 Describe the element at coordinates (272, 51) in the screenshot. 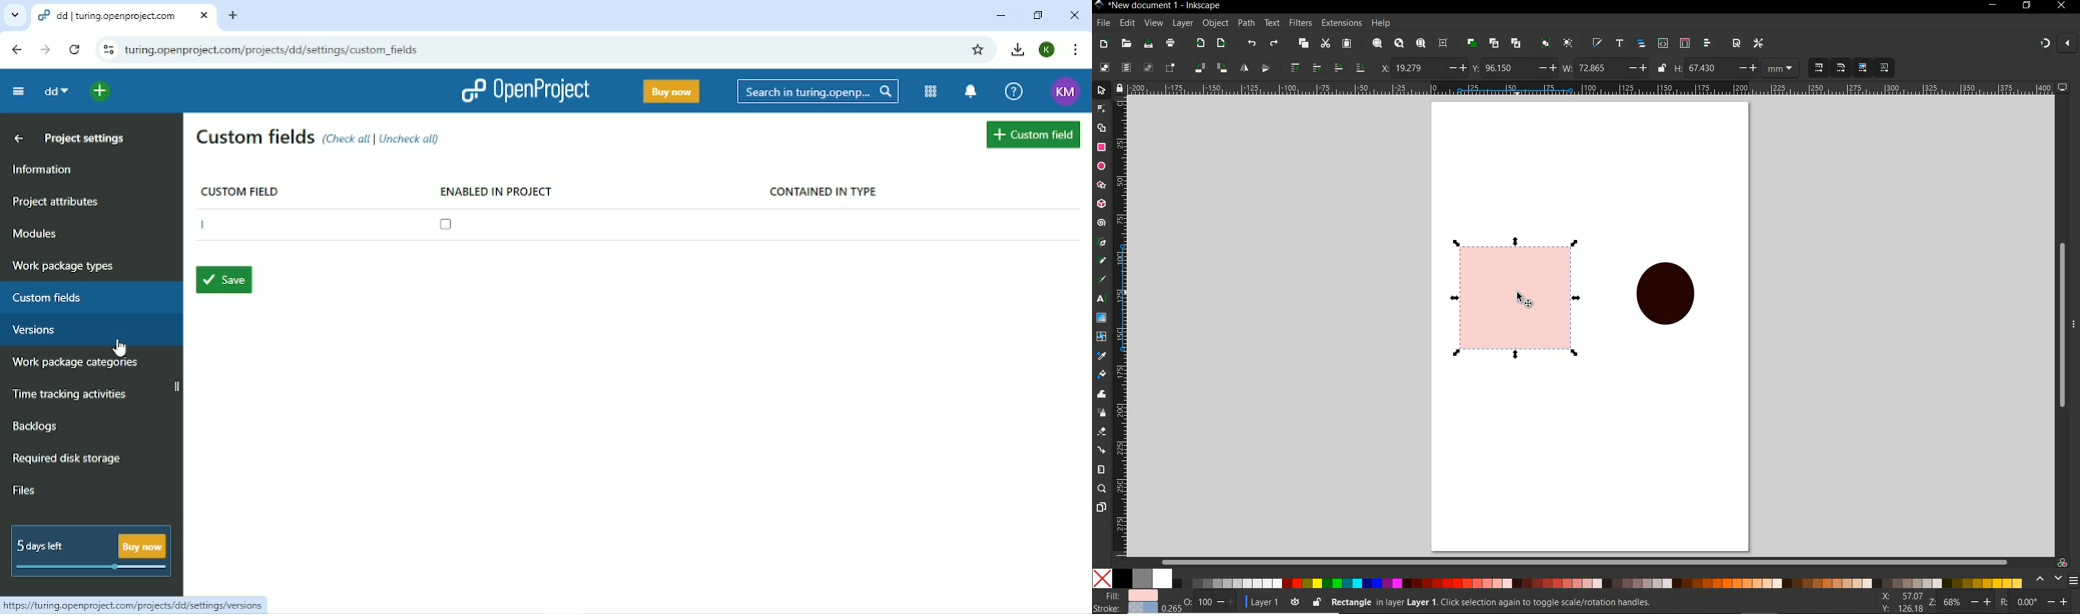

I see `Site` at that location.